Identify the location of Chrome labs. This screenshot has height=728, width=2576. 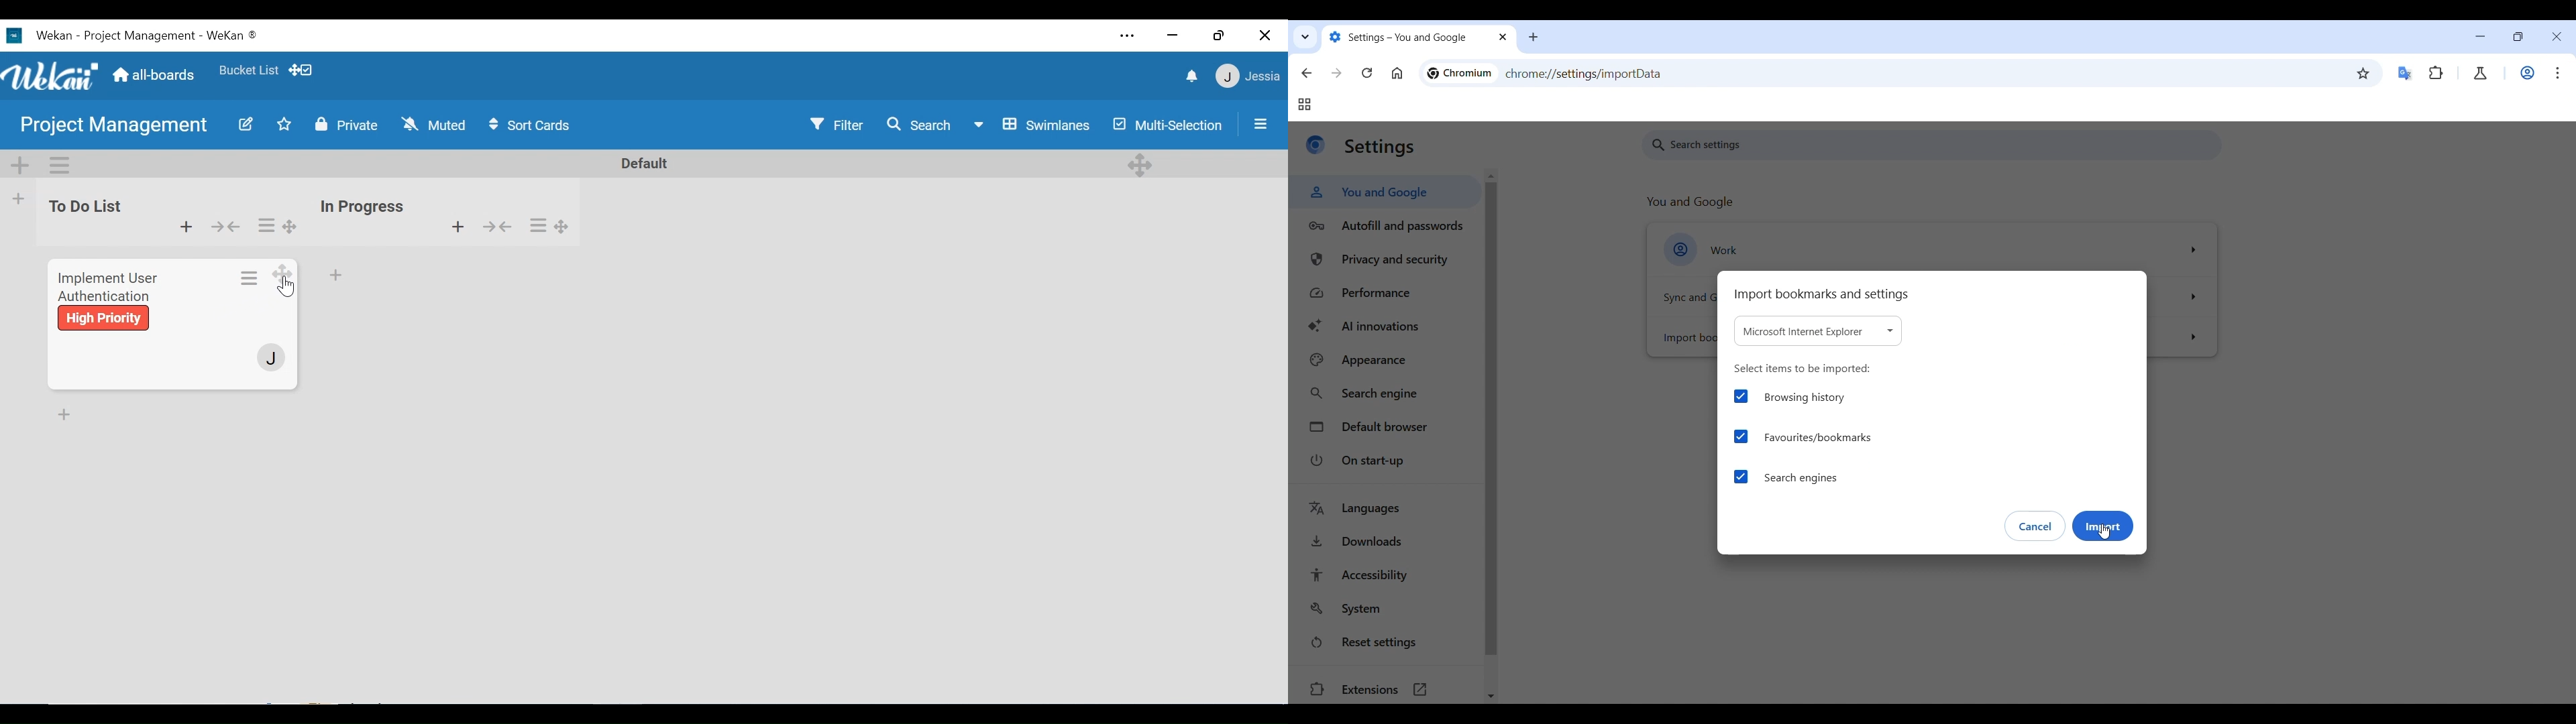
(2480, 73).